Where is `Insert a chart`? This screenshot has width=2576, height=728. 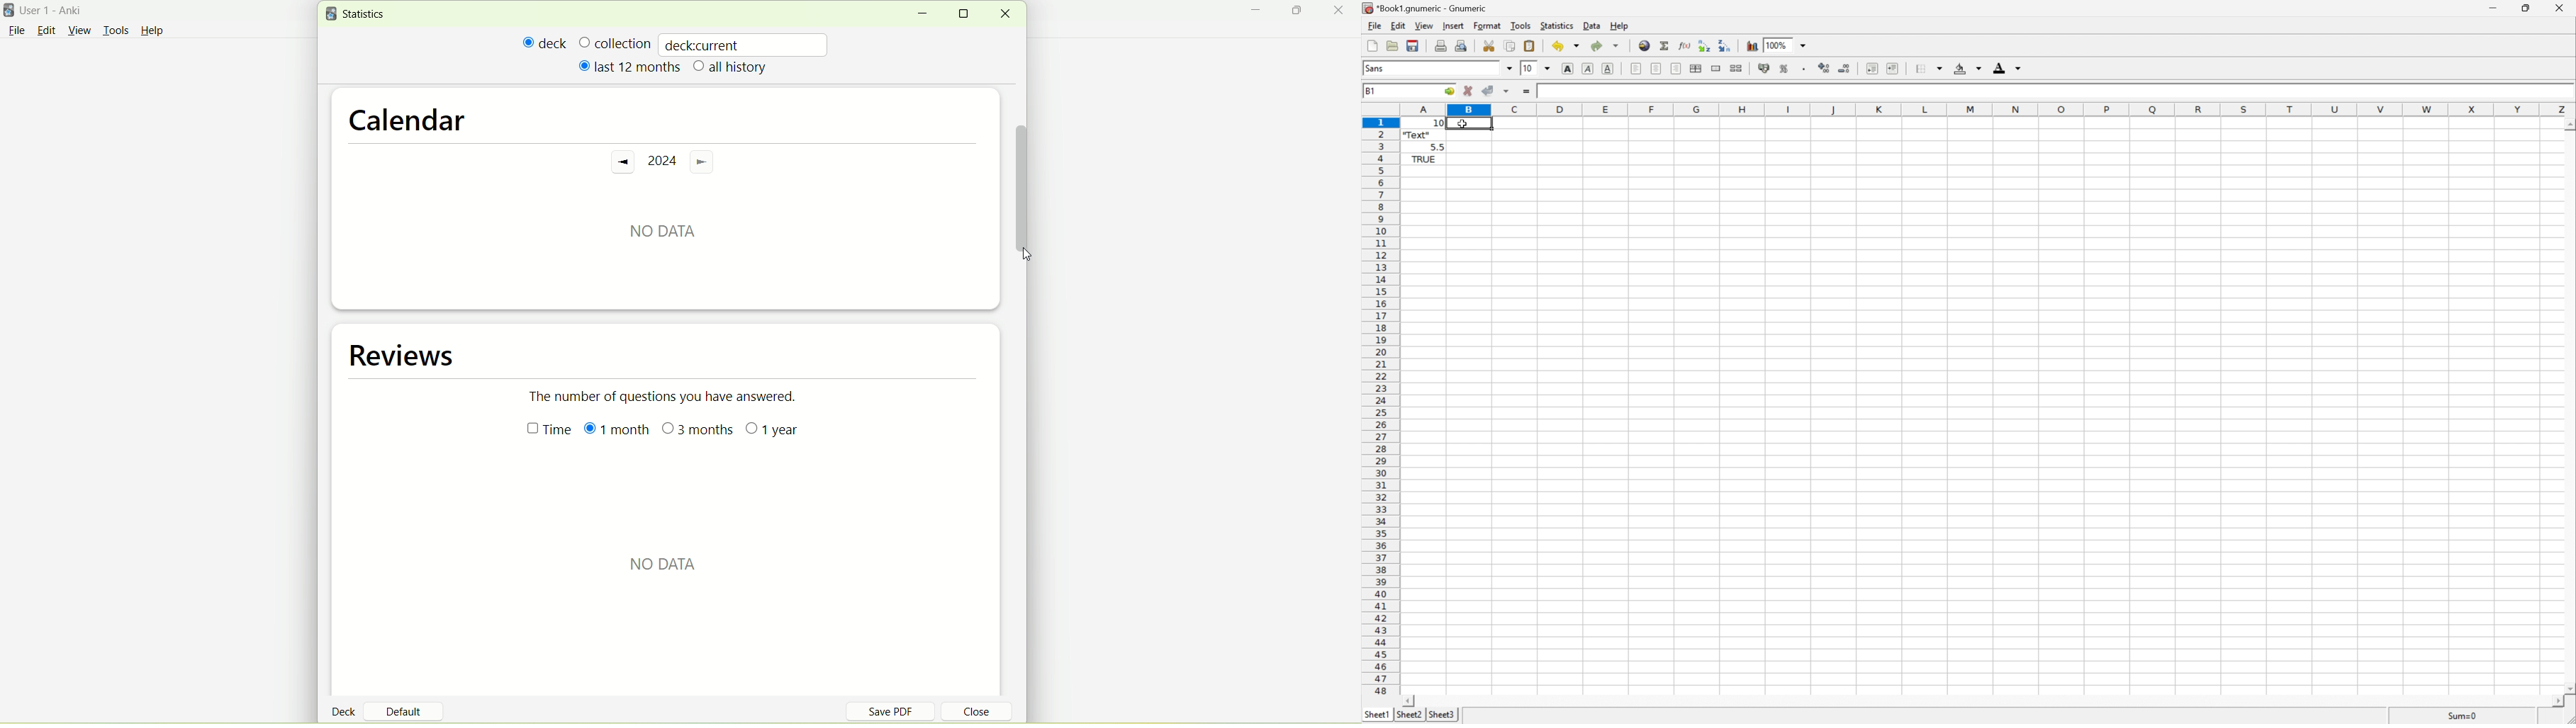 Insert a chart is located at coordinates (1752, 45).